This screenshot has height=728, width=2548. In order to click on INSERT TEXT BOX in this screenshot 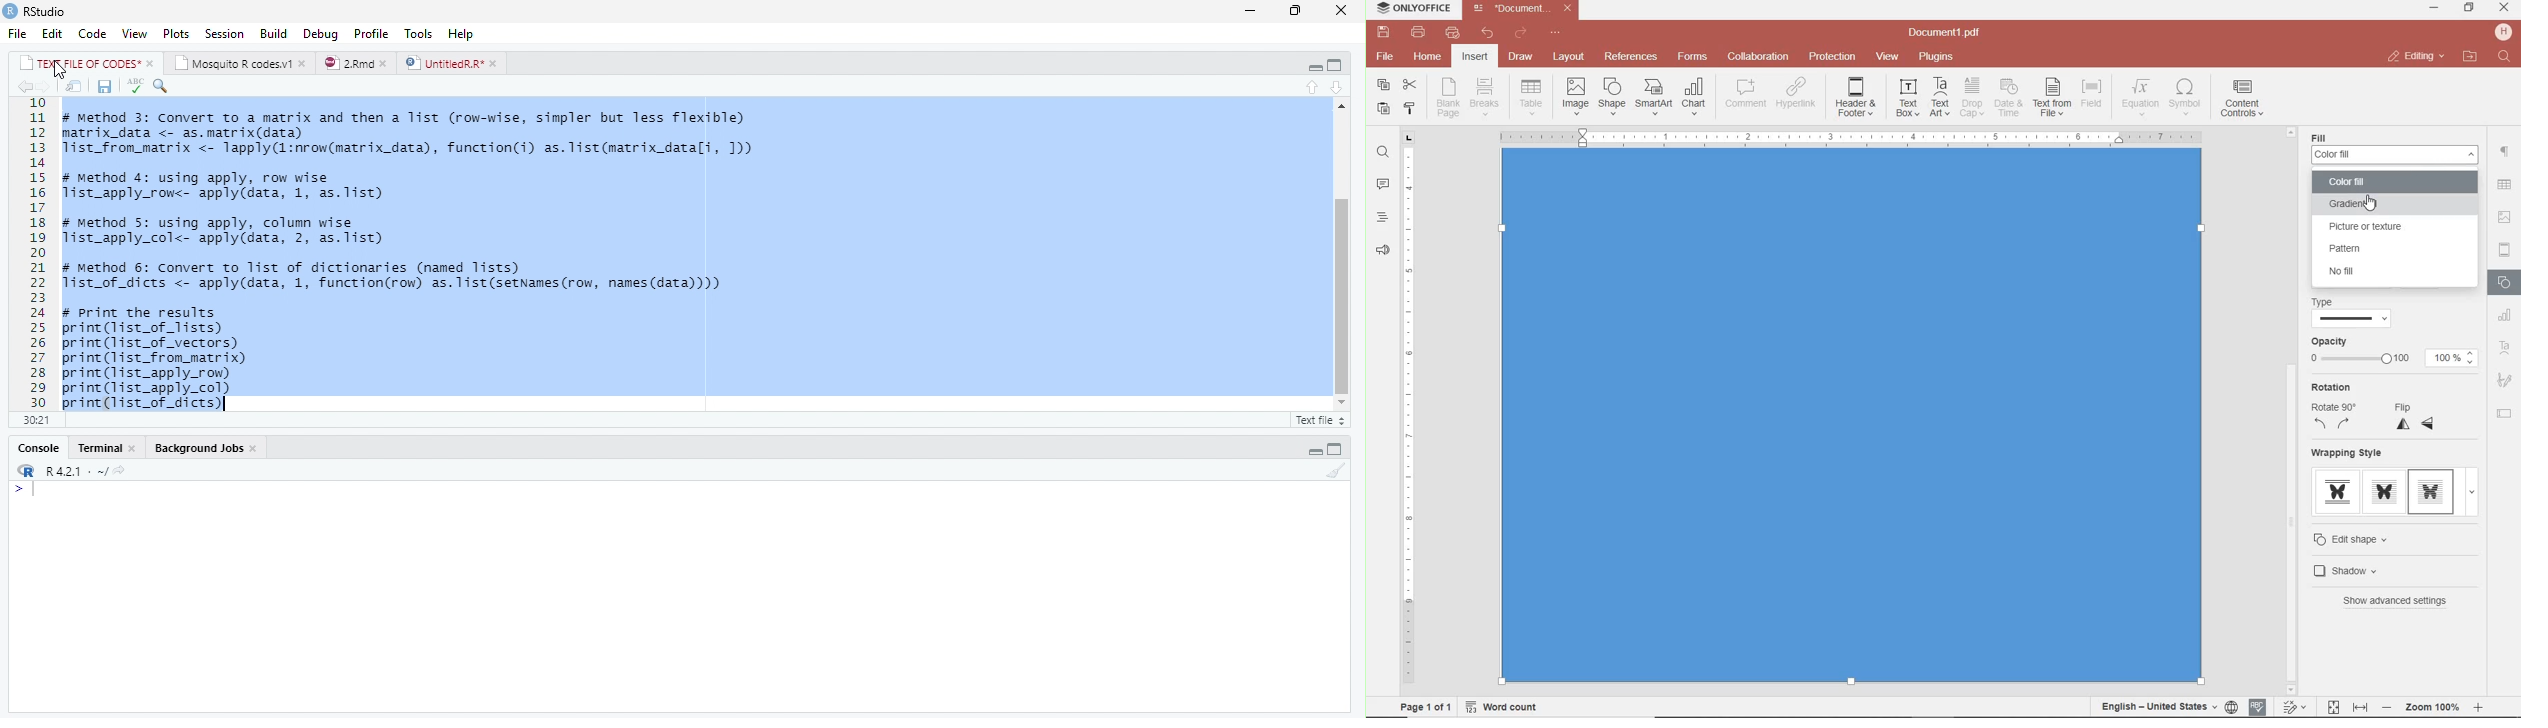, I will do `click(1907, 97)`.